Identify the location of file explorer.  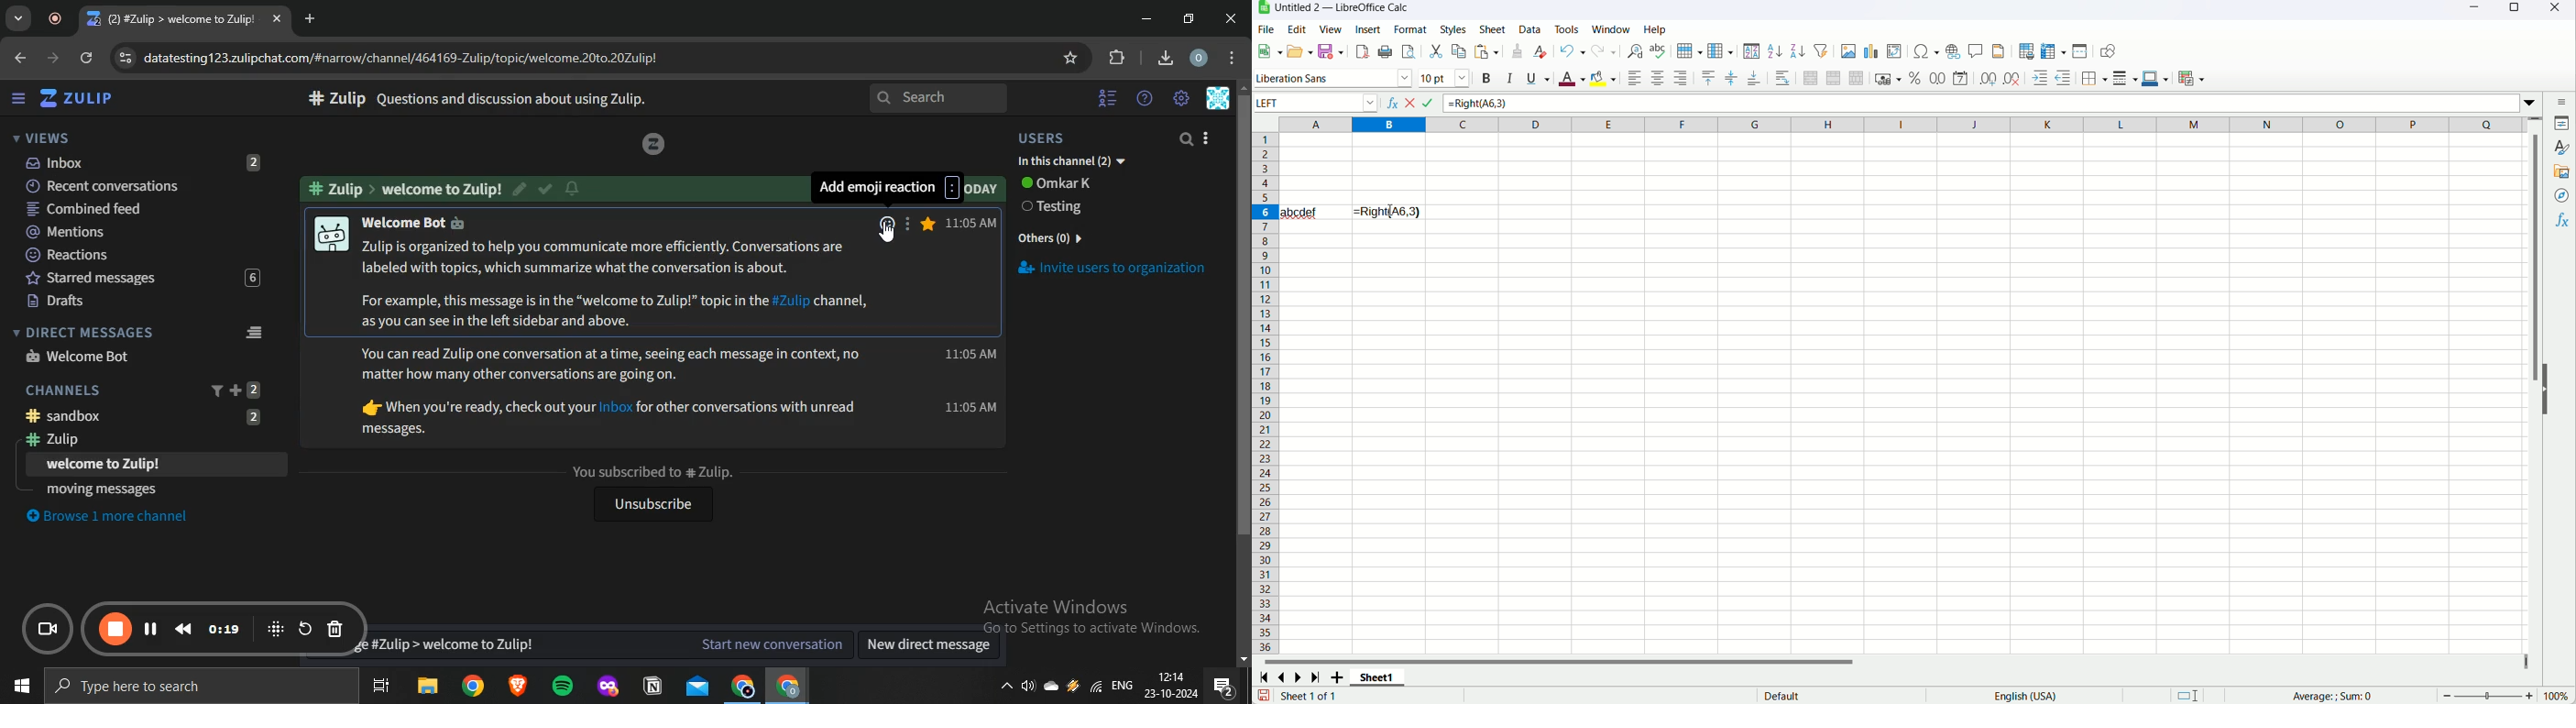
(429, 688).